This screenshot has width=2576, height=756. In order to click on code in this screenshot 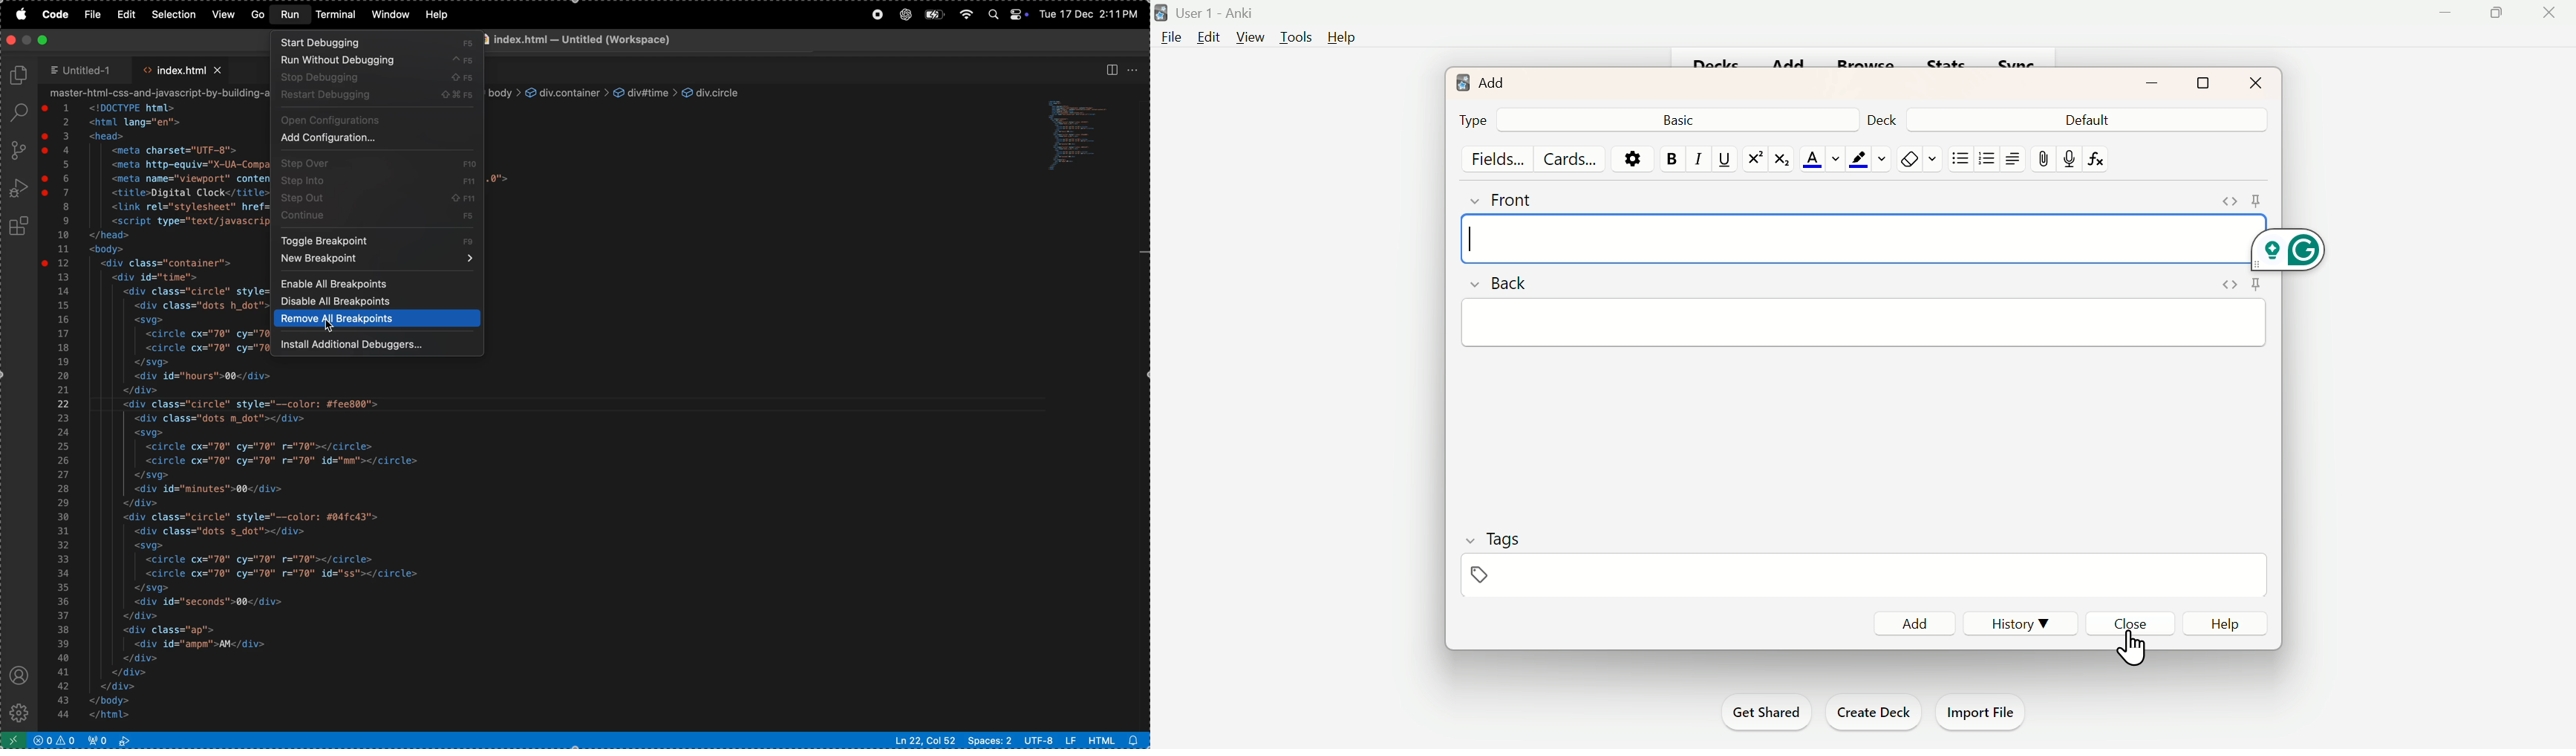, I will do `click(58, 13)`.